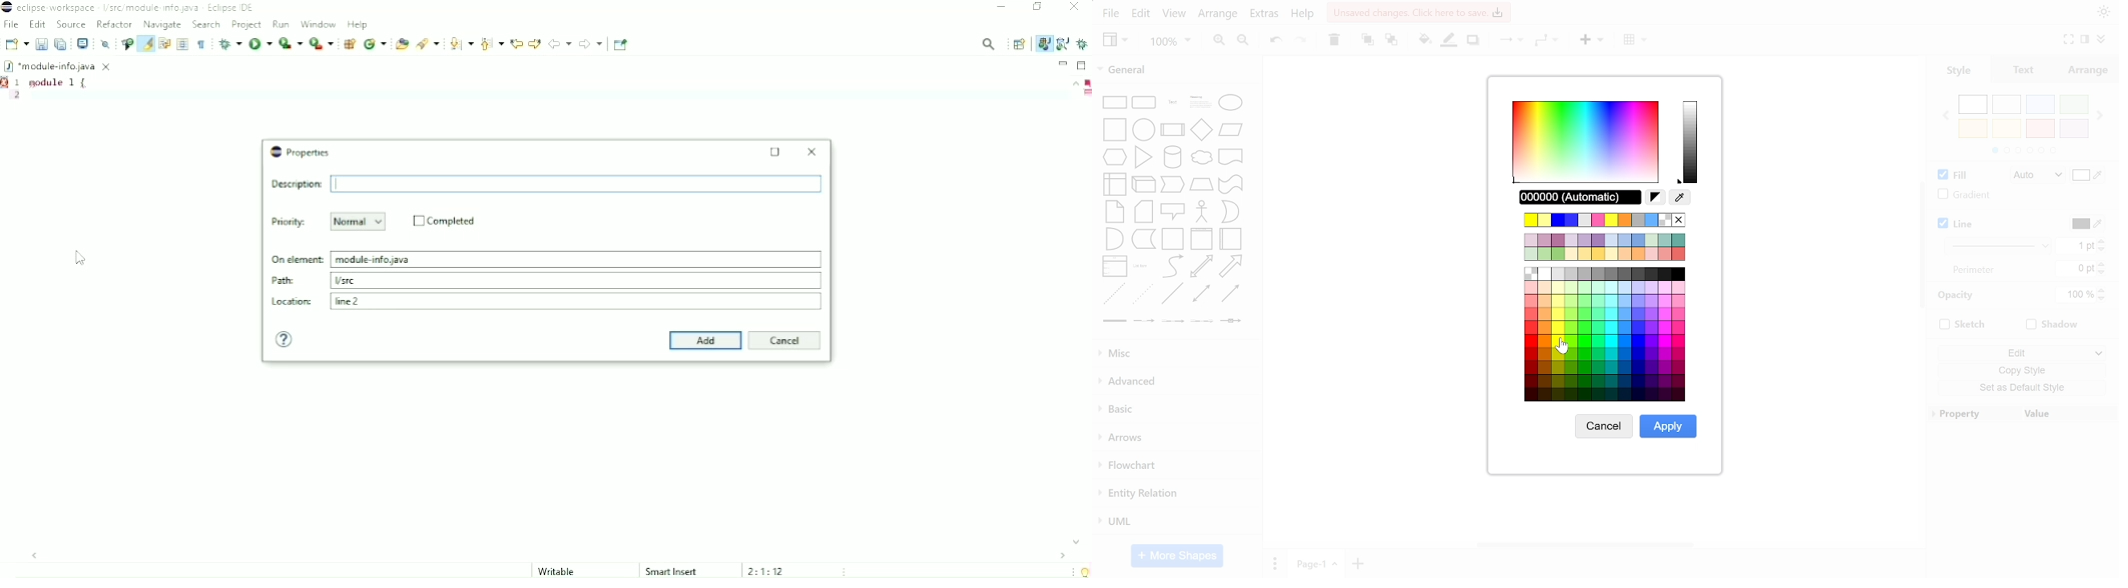 The image size is (2128, 588). What do you see at coordinates (349, 44) in the screenshot?
I see `New java package` at bounding box center [349, 44].